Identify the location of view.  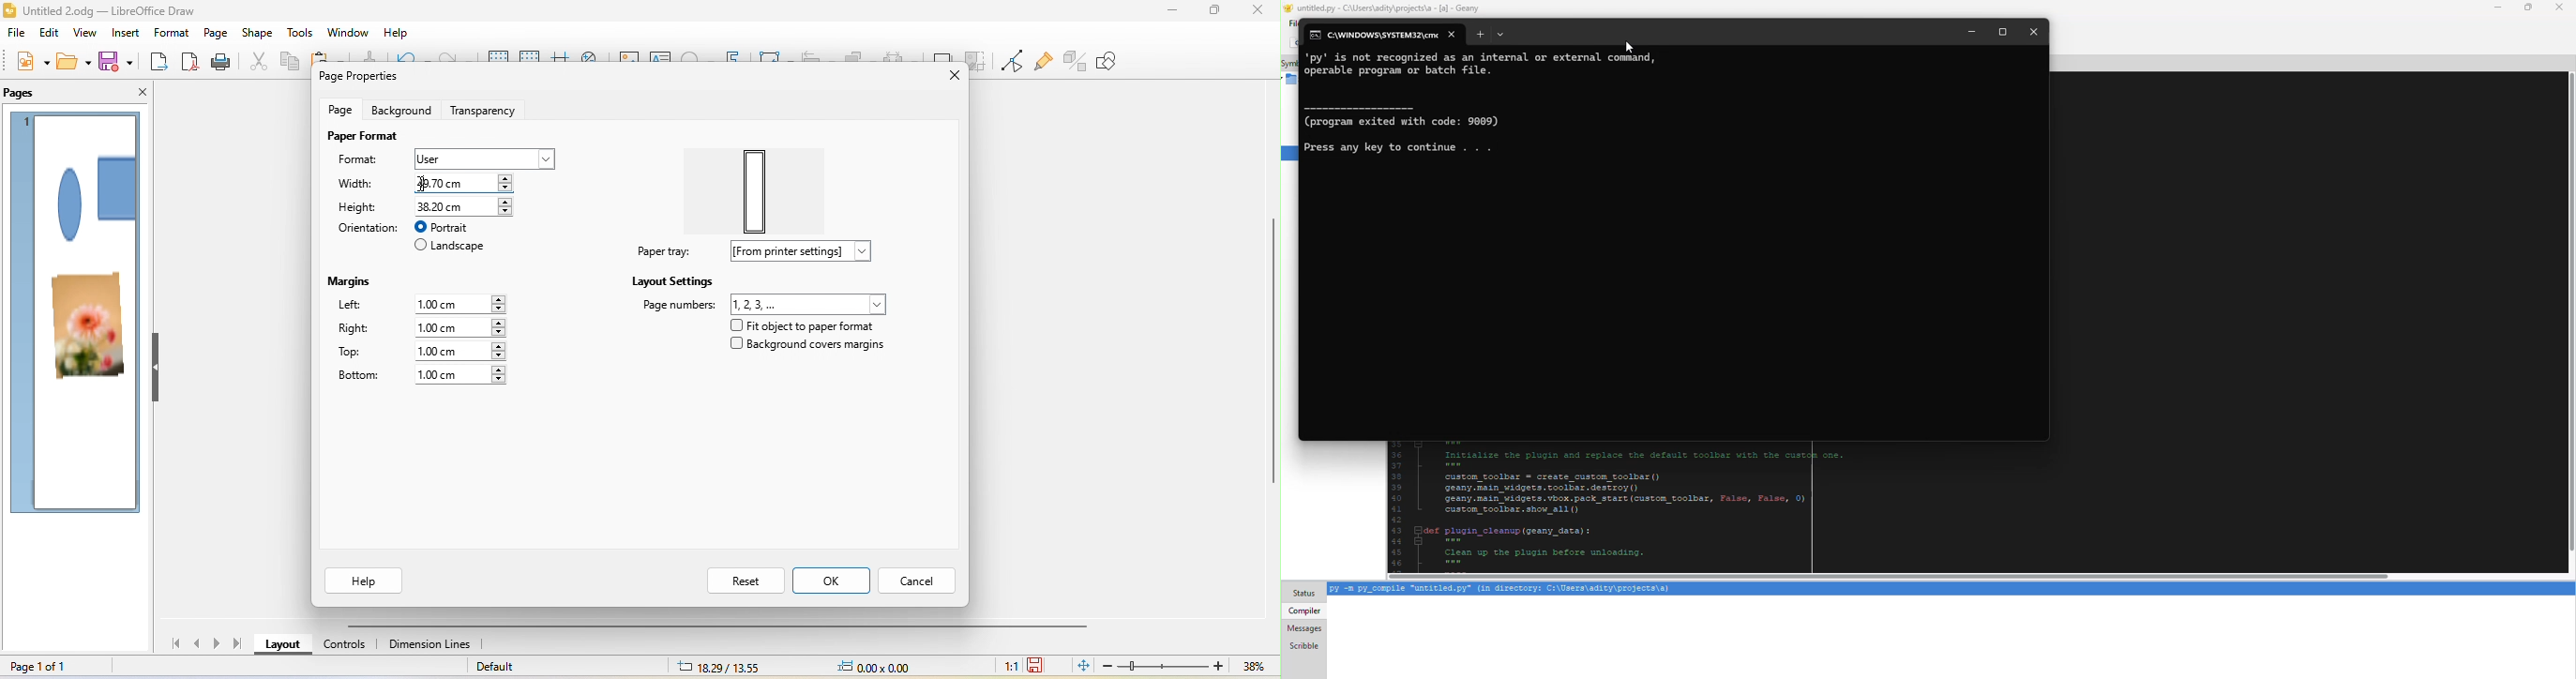
(84, 35).